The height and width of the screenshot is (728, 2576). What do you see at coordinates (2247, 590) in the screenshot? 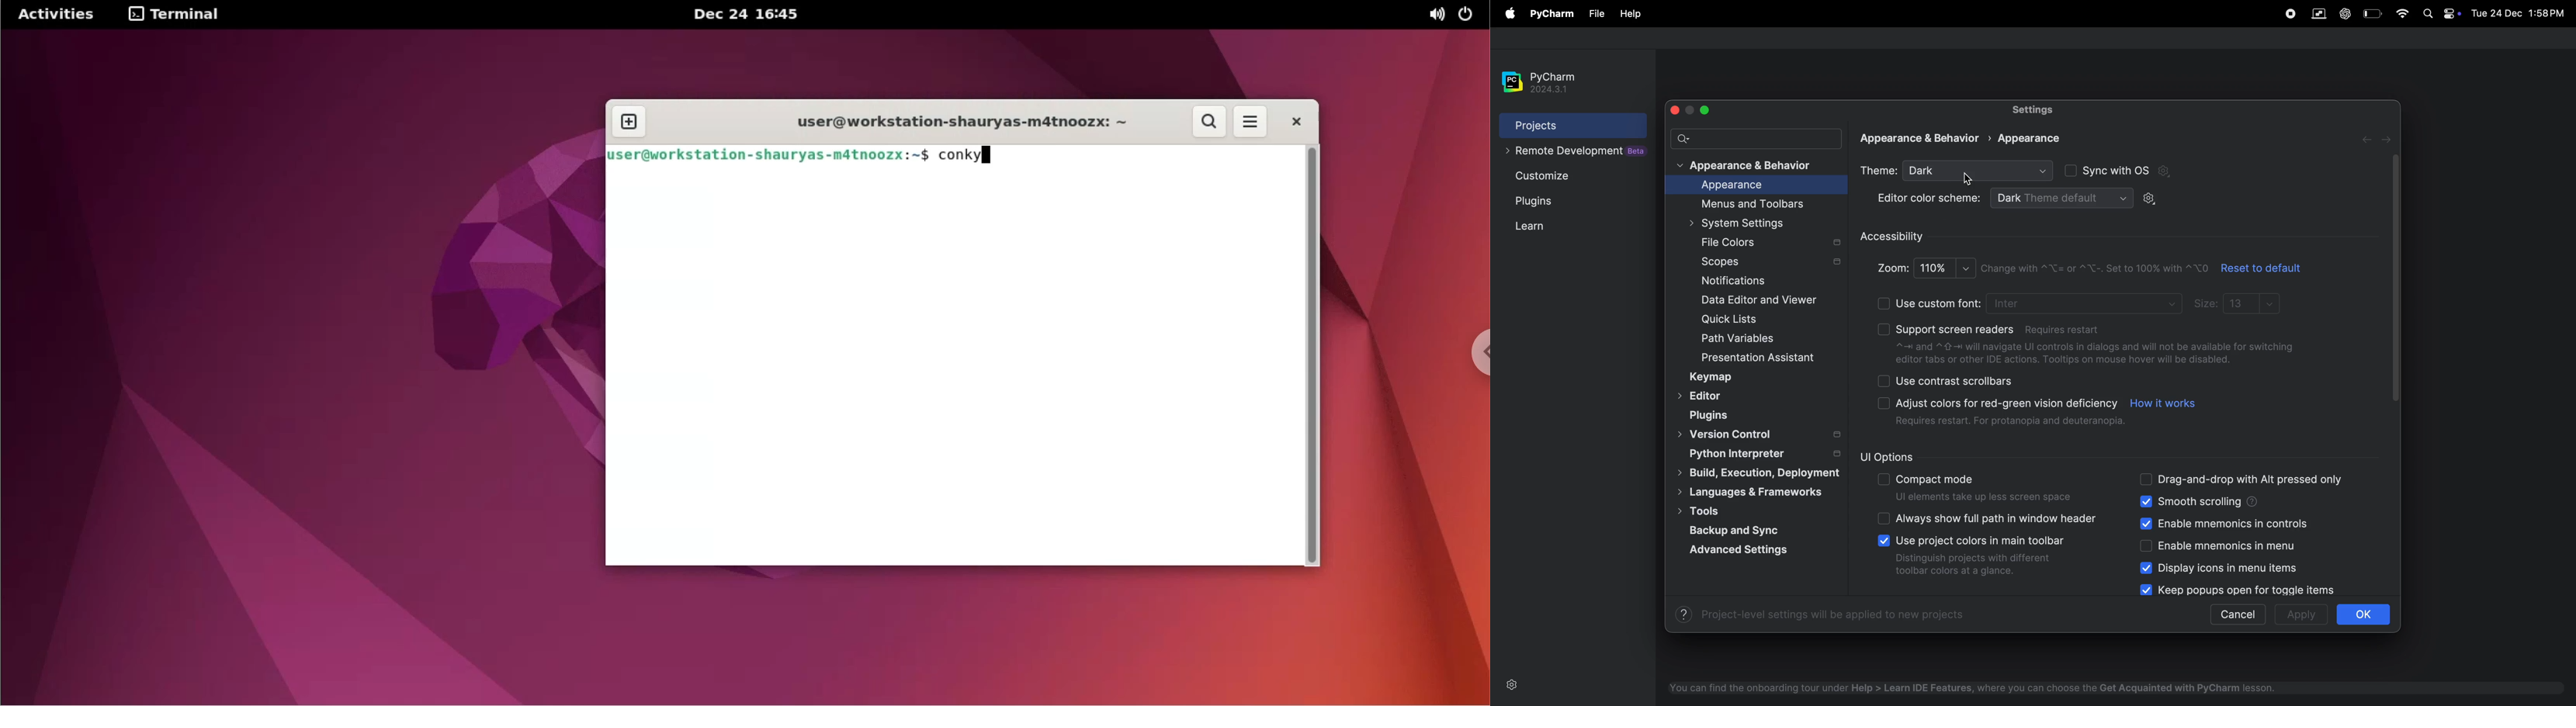
I see `keep popups for open for toggle items` at bounding box center [2247, 590].